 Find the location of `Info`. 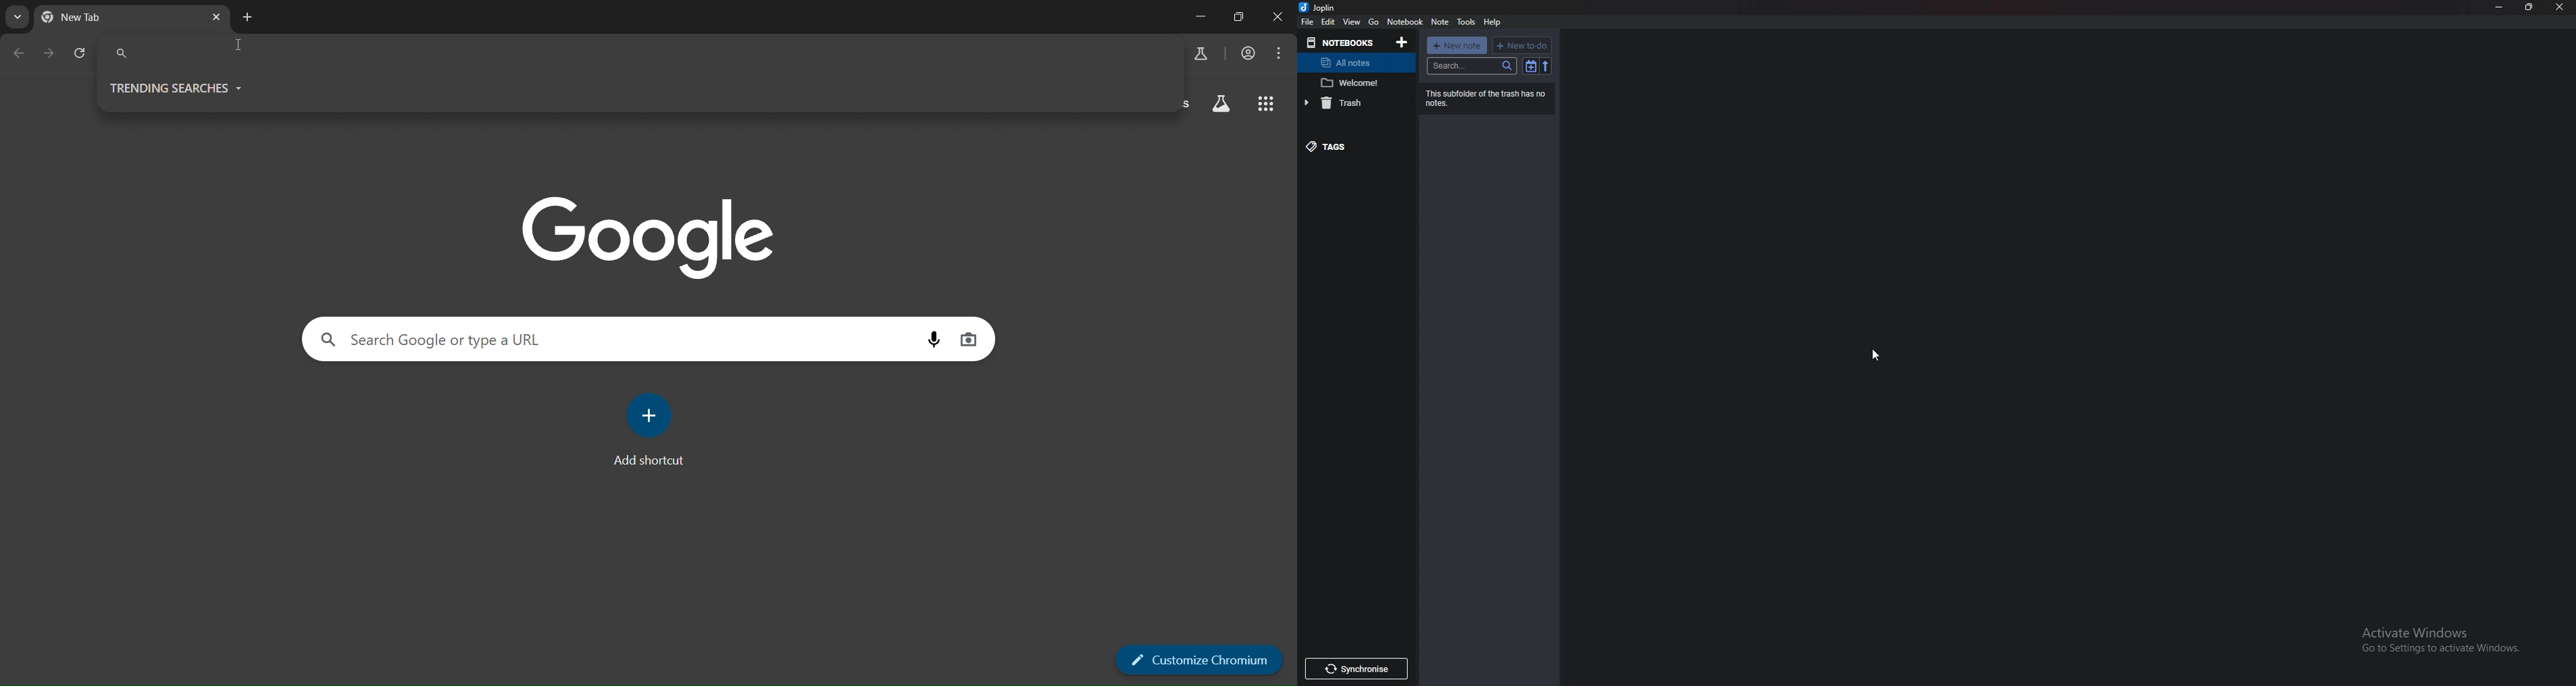

Info is located at coordinates (1486, 98).